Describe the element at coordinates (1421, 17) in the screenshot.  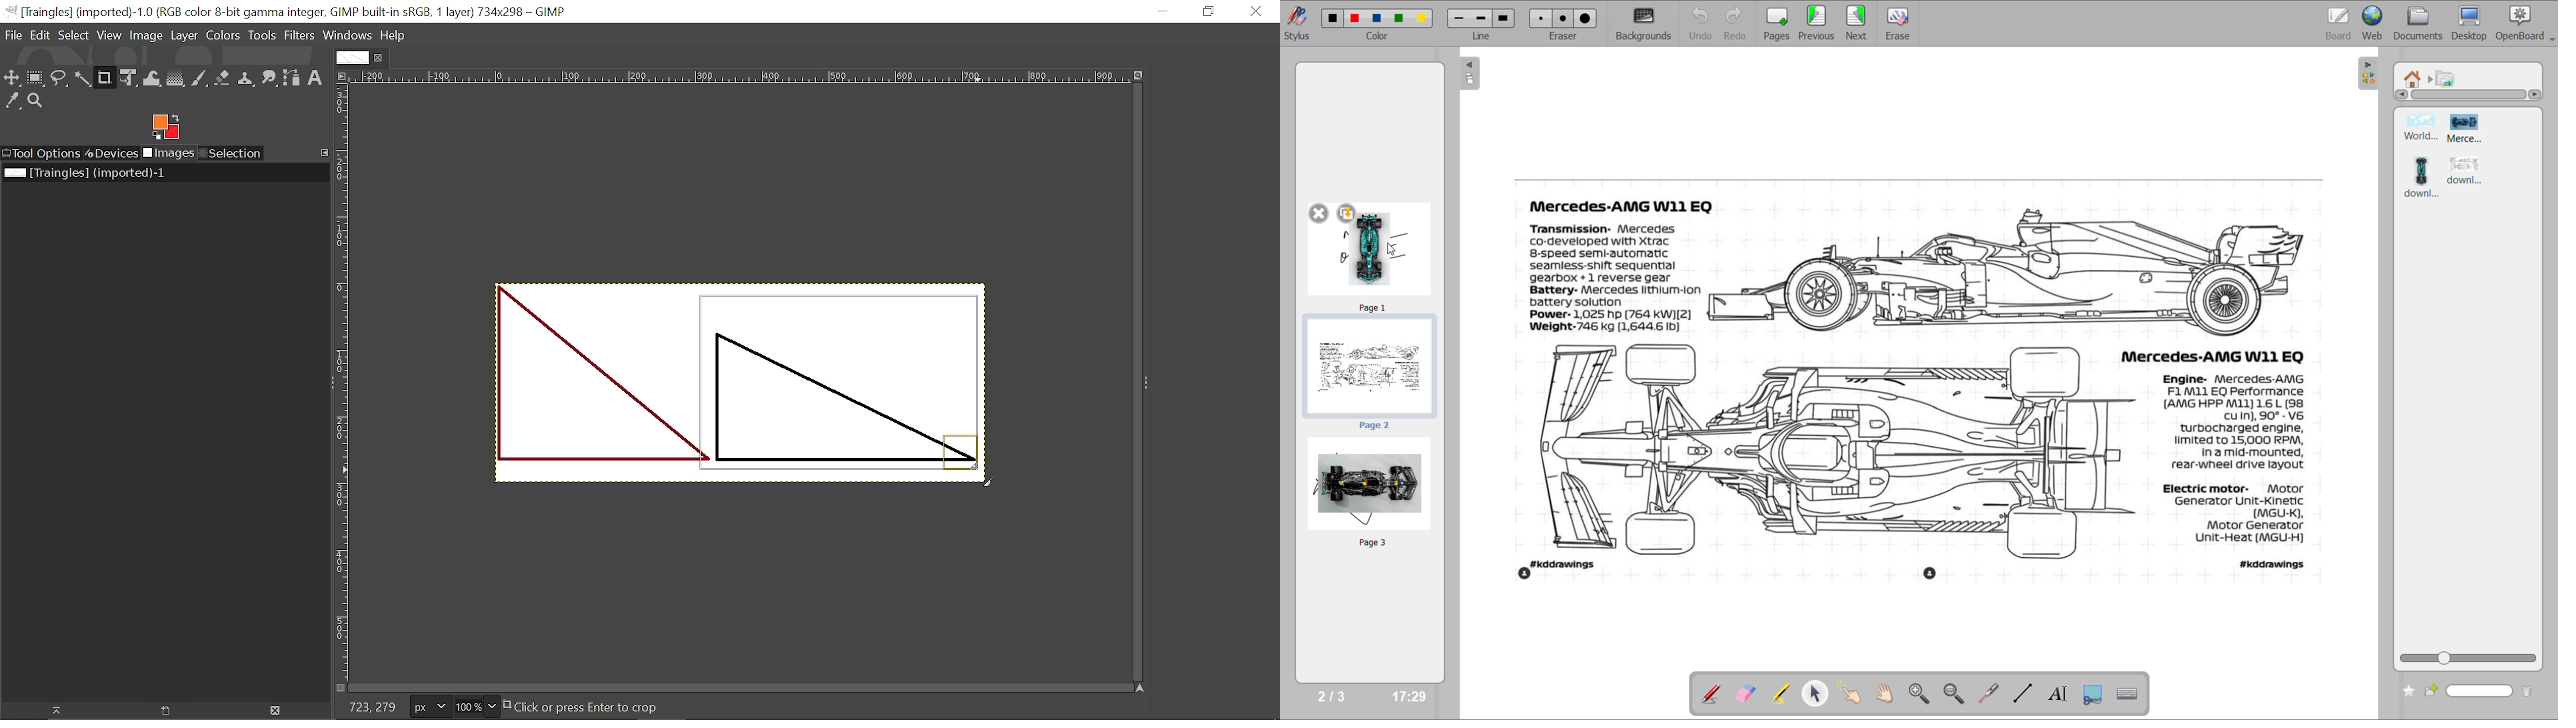
I see `color 5` at that location.